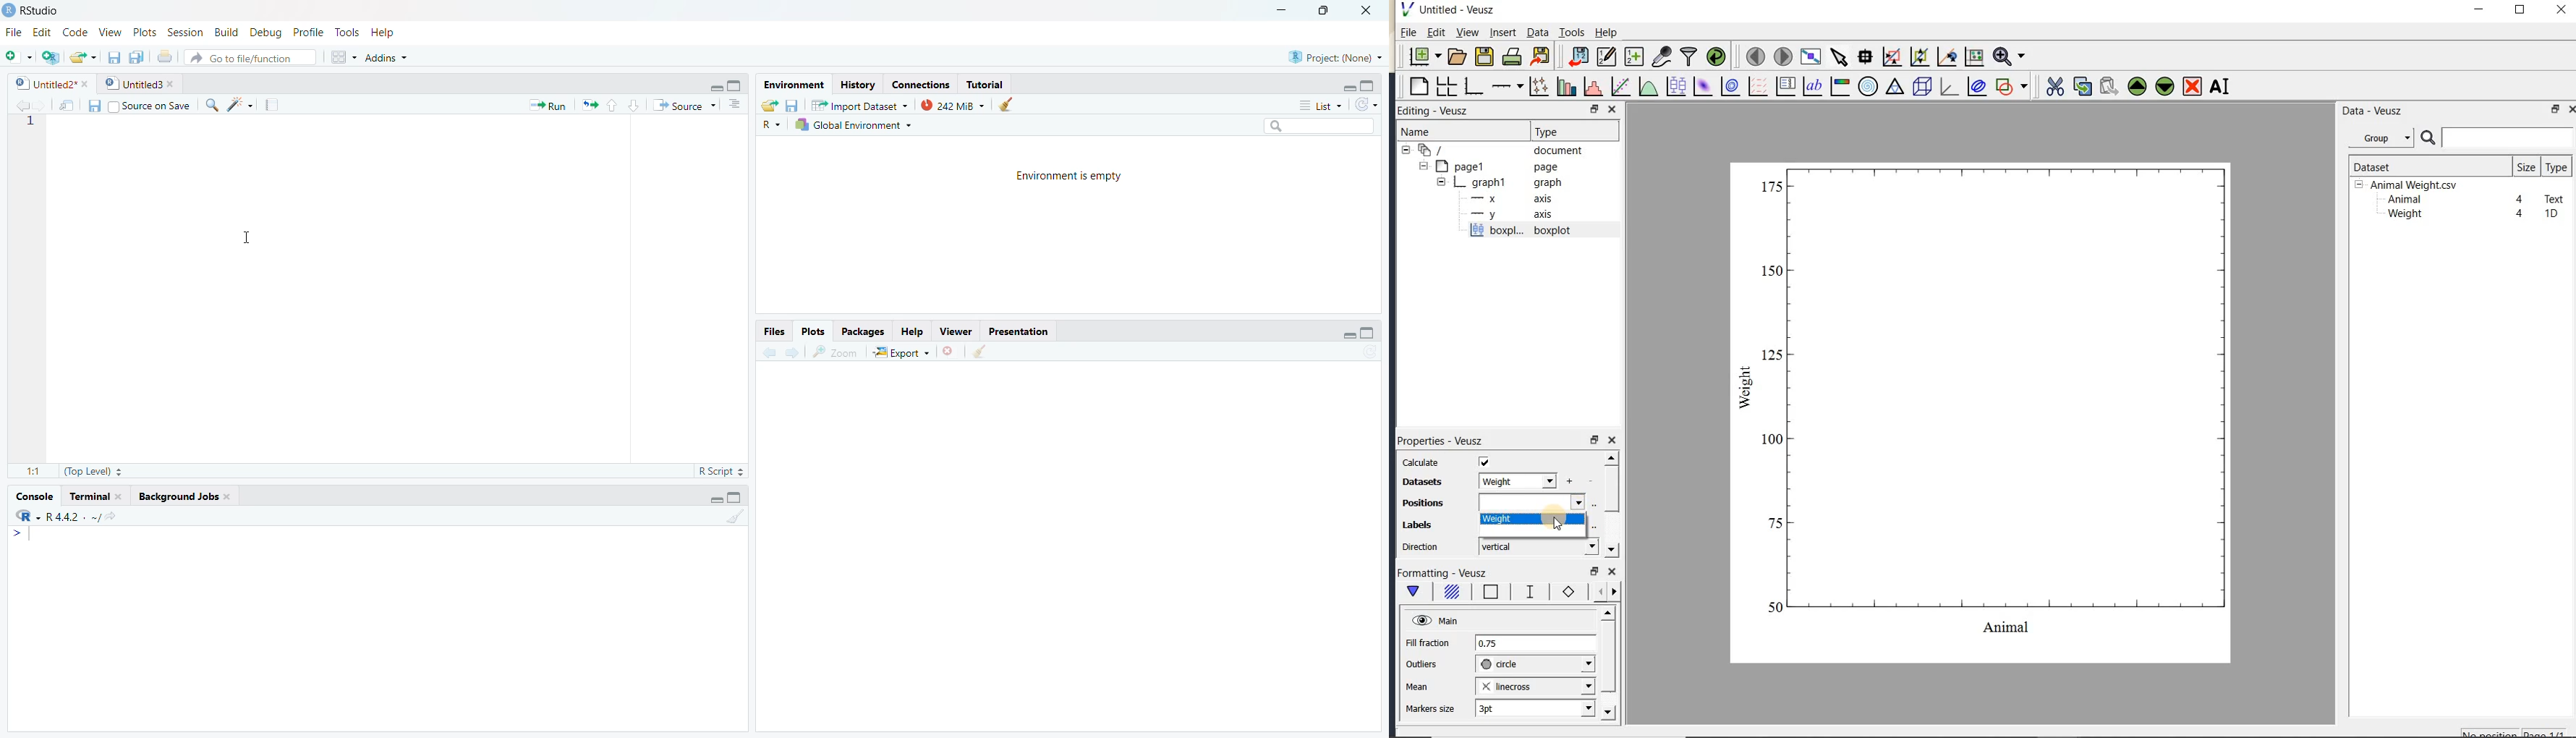 Image resolution: width=2576 pixels, height=756 pixels. What do you see at coordinates (268, 32) in the screenshot?
I see `Debug` at bounding box center [268, 32].